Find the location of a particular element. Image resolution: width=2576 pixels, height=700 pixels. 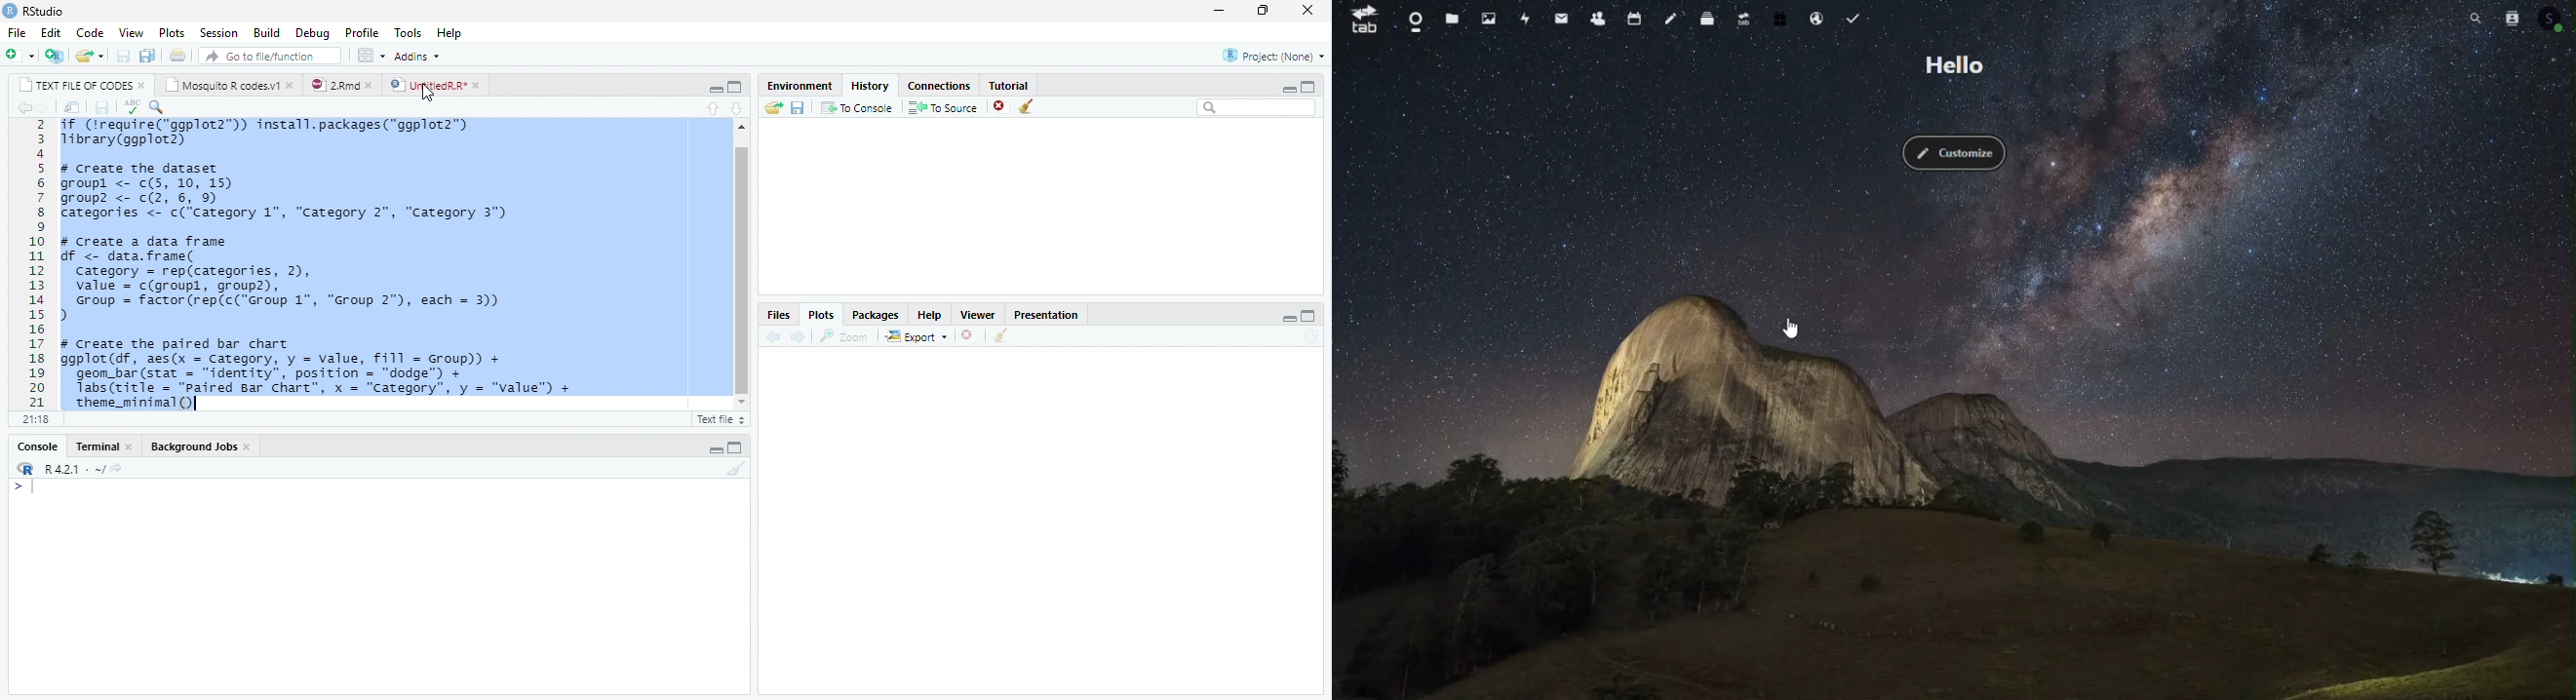

new file is located at coordinates (19, 55).